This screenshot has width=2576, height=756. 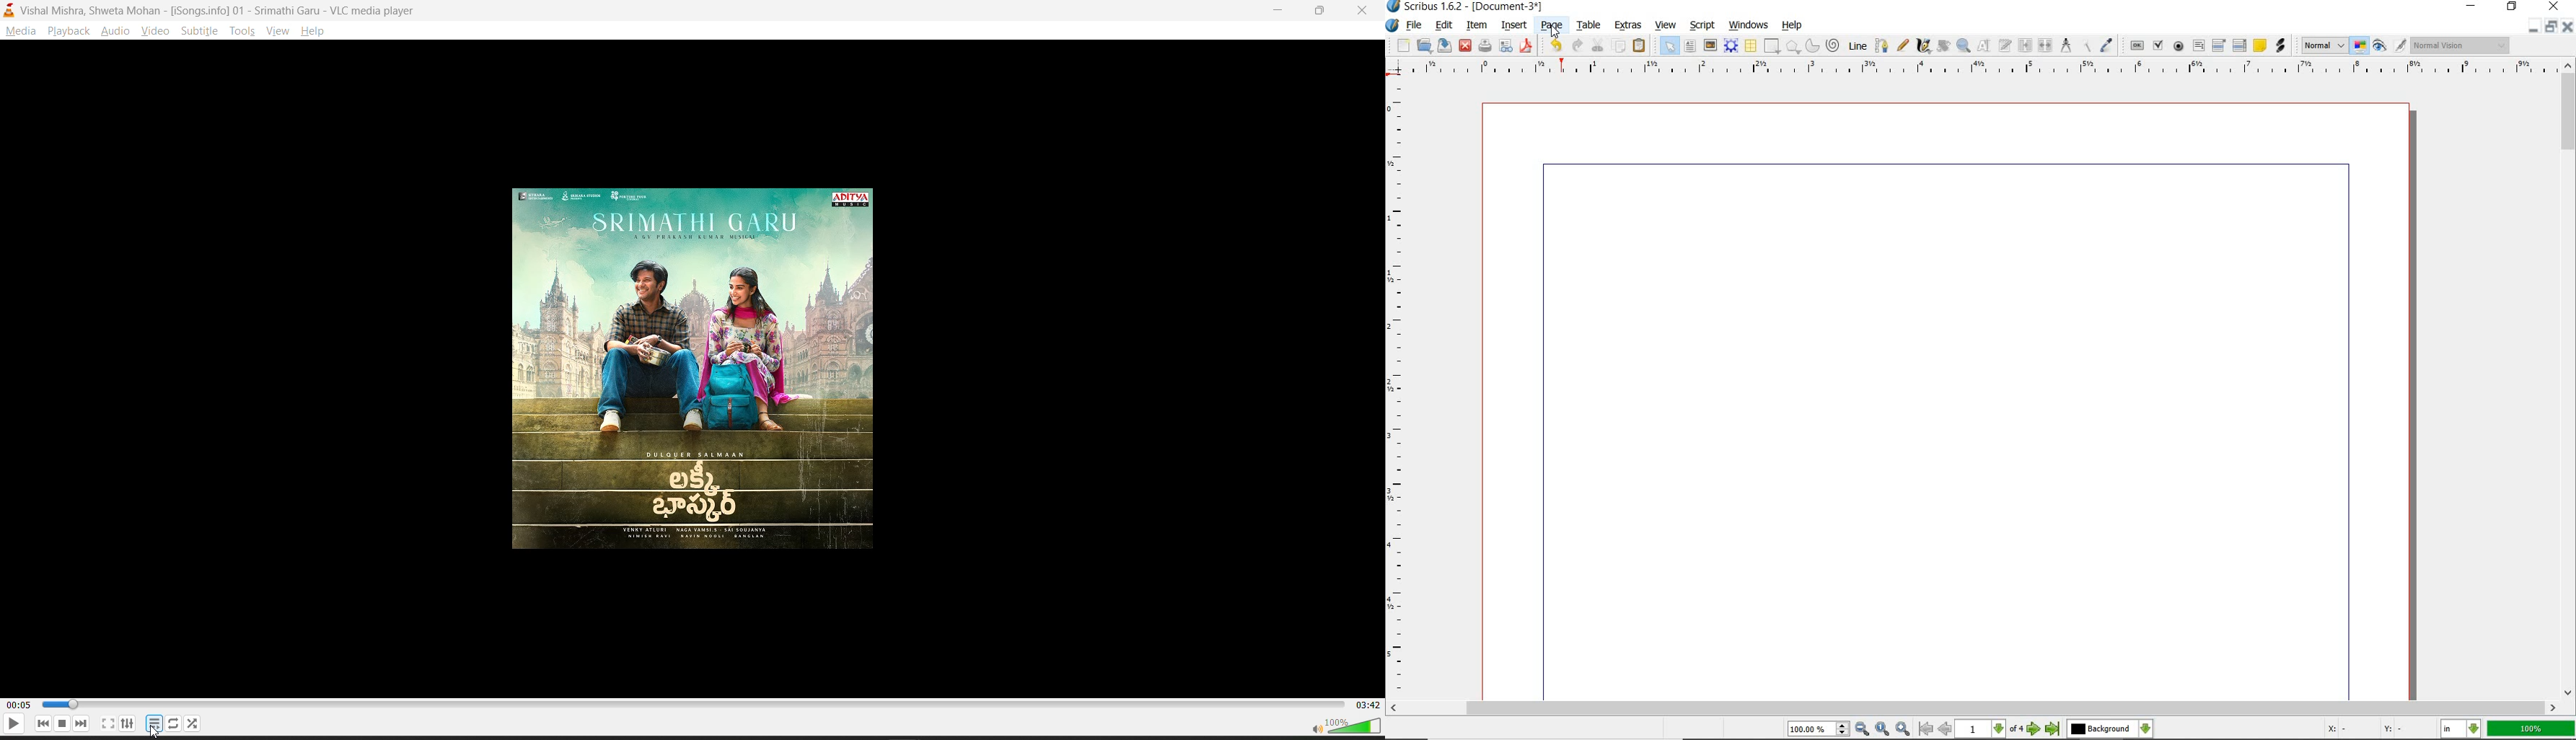 I want to click on settings, so click(x=127, y=723).